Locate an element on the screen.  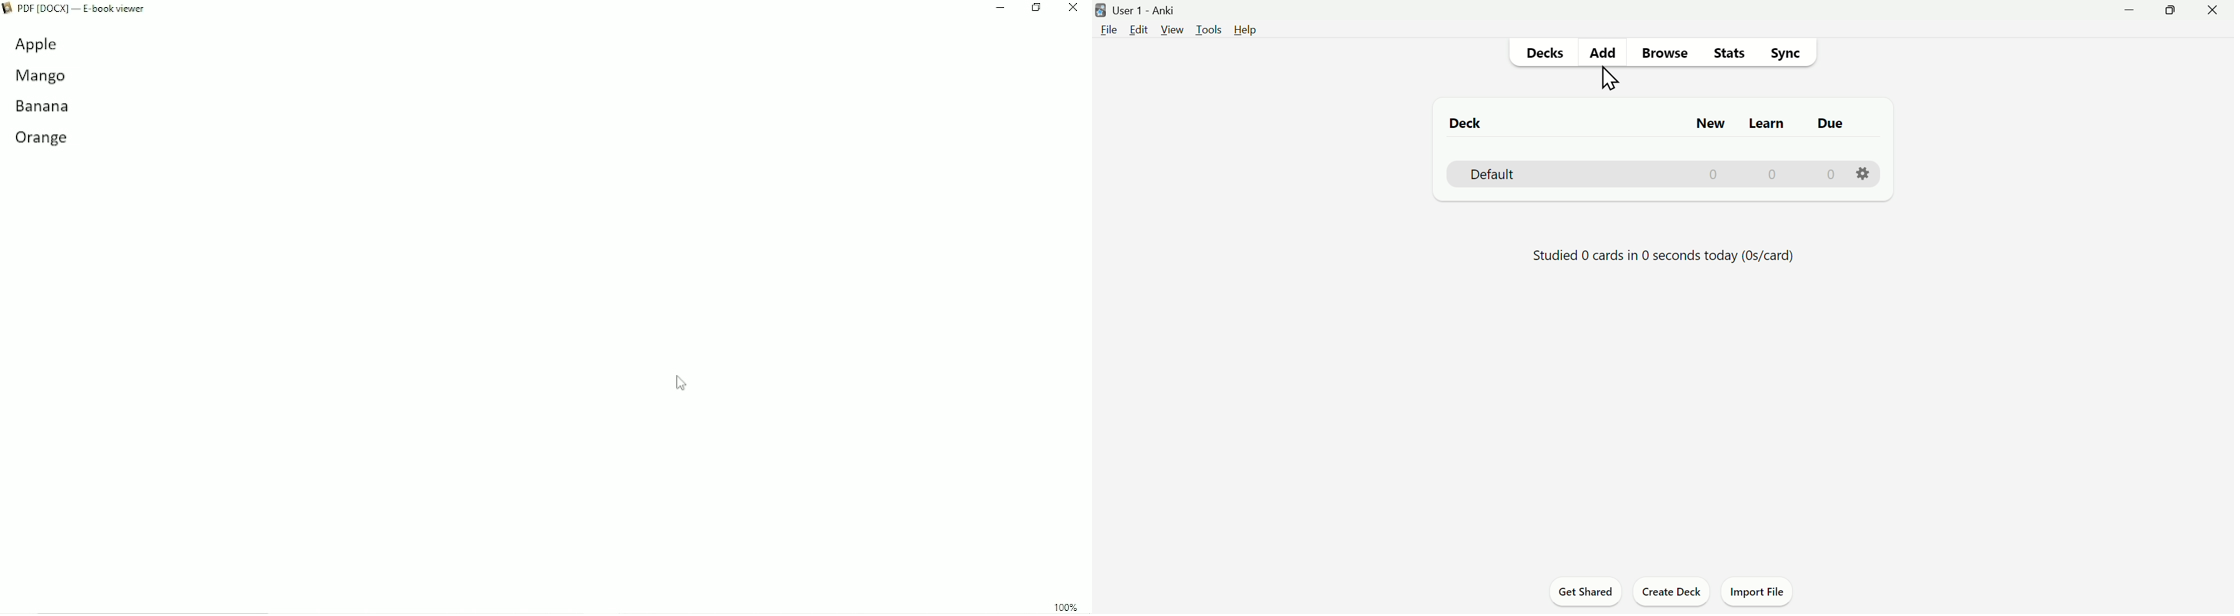
Decks is located at coordinates (1548, 51).